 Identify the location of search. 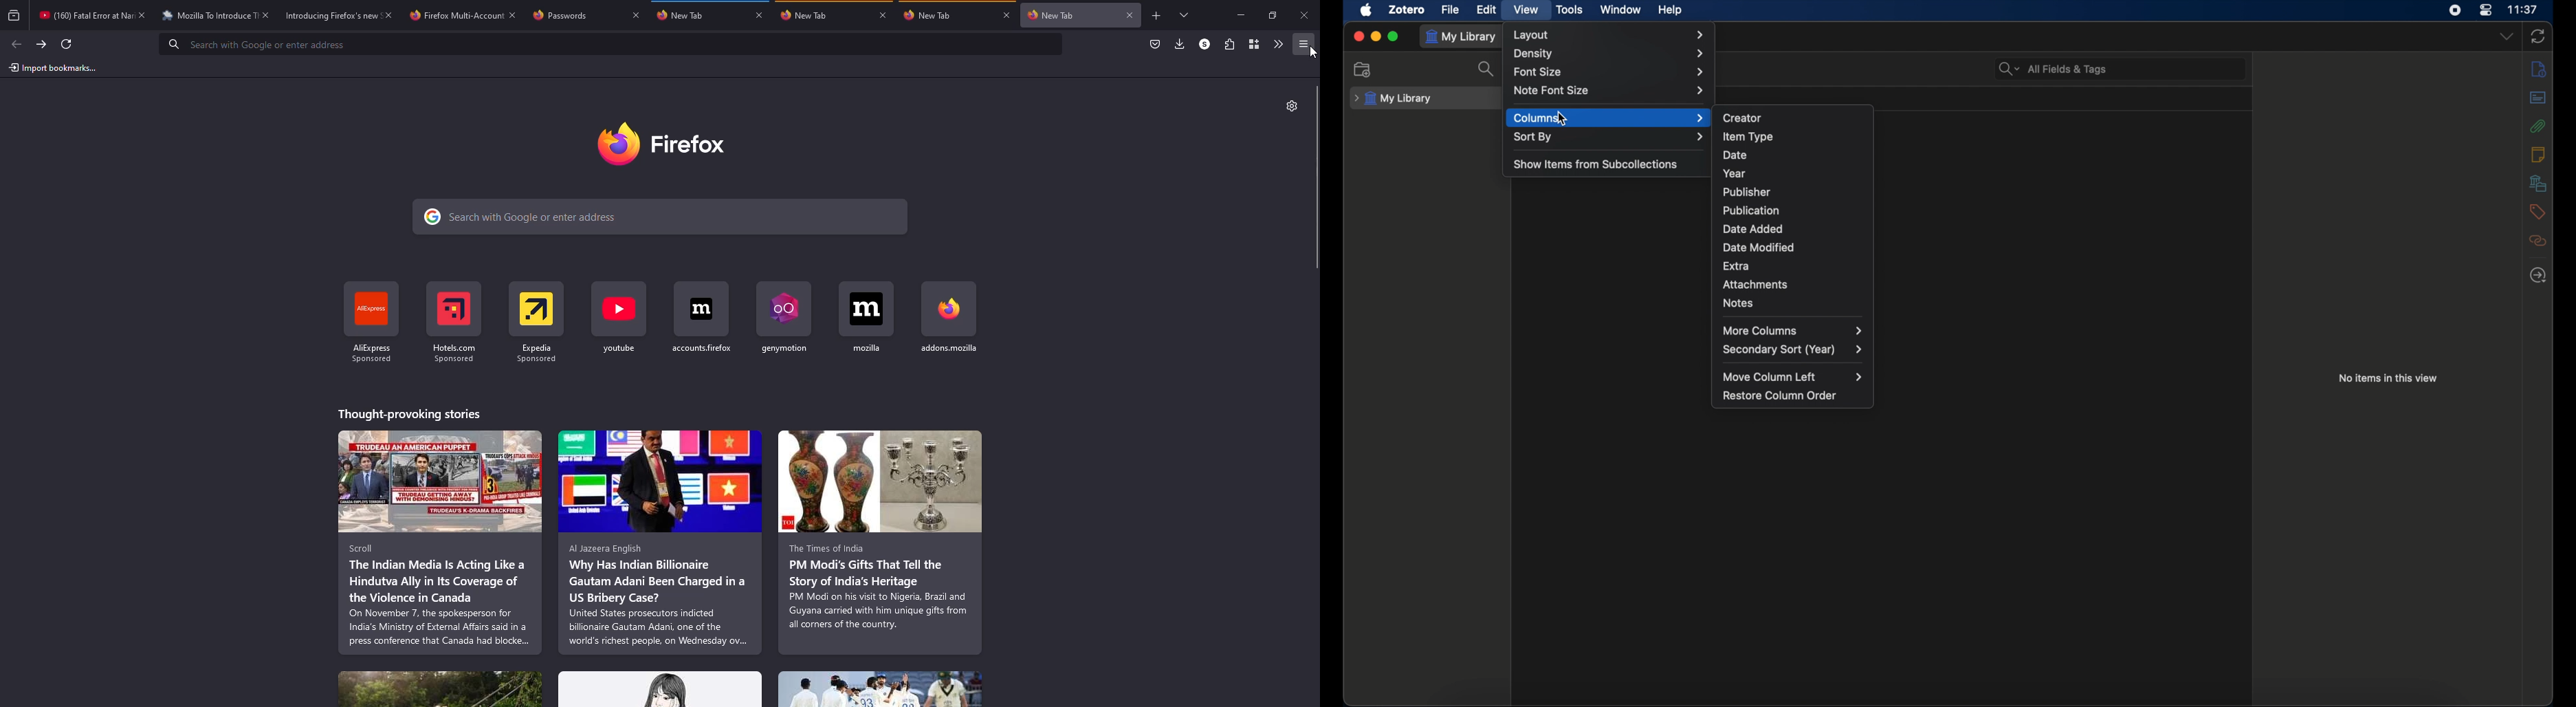
(1489, 69).